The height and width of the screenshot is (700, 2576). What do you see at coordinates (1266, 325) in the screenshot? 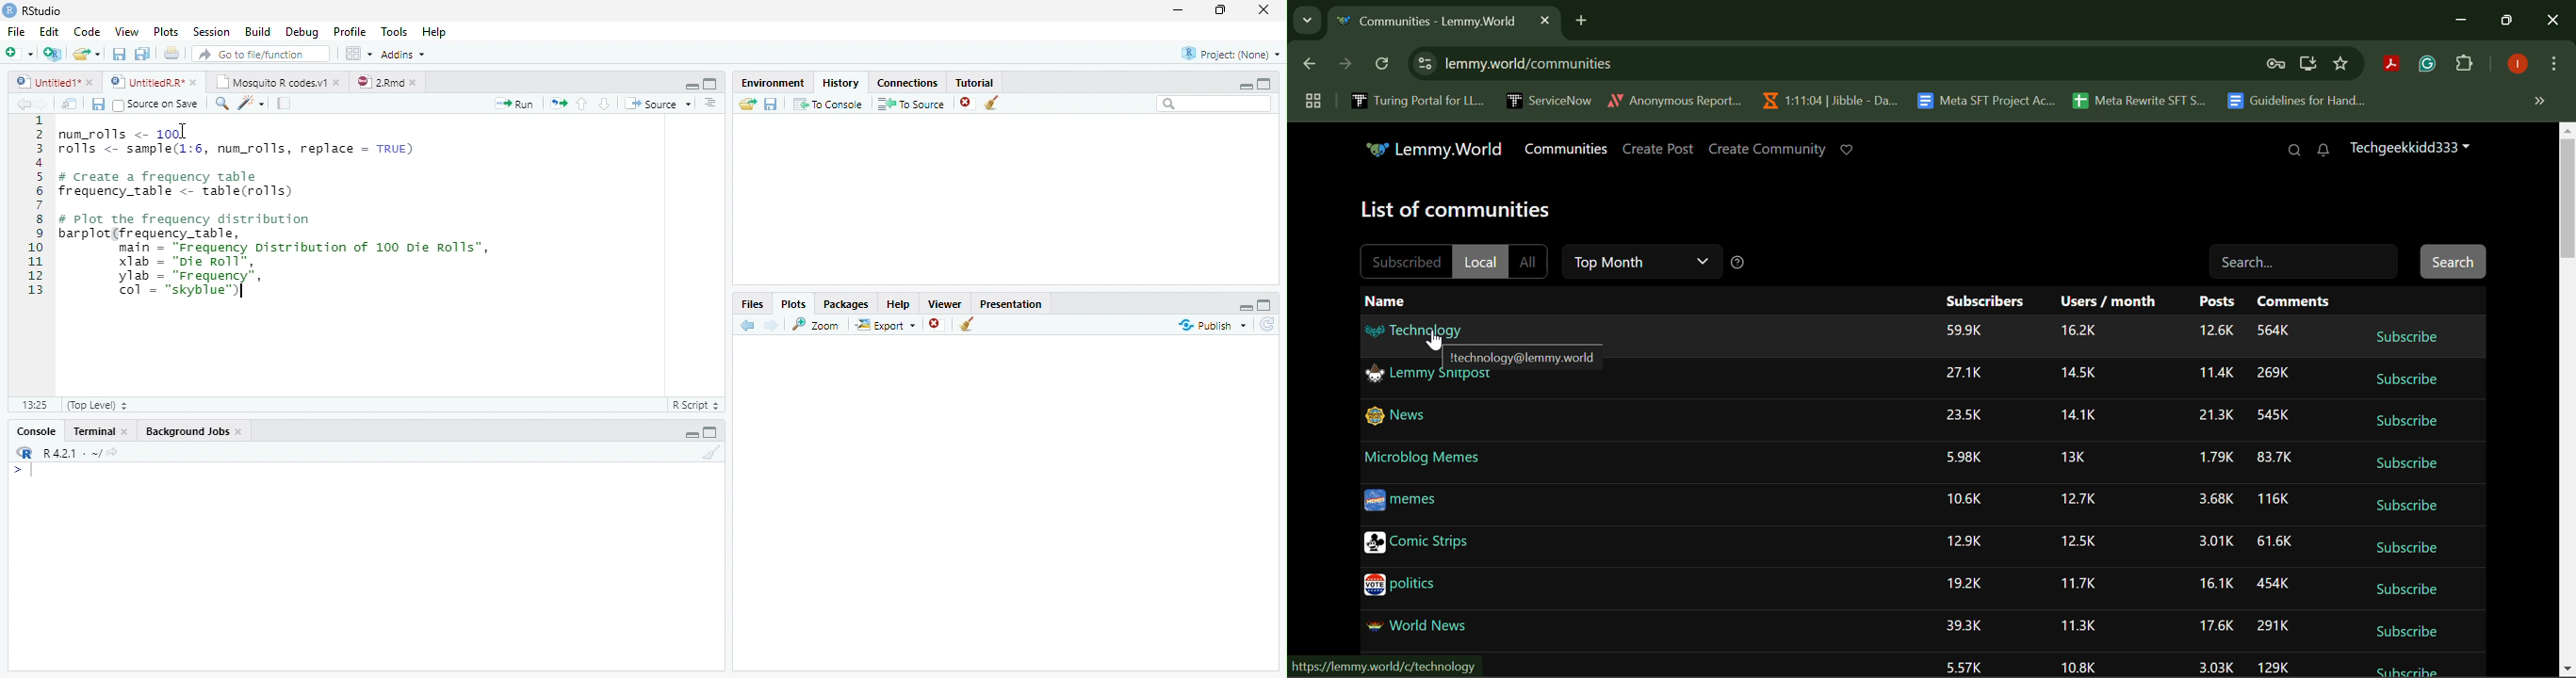
I see `Refresh List` at bounding box center [1266, 325].